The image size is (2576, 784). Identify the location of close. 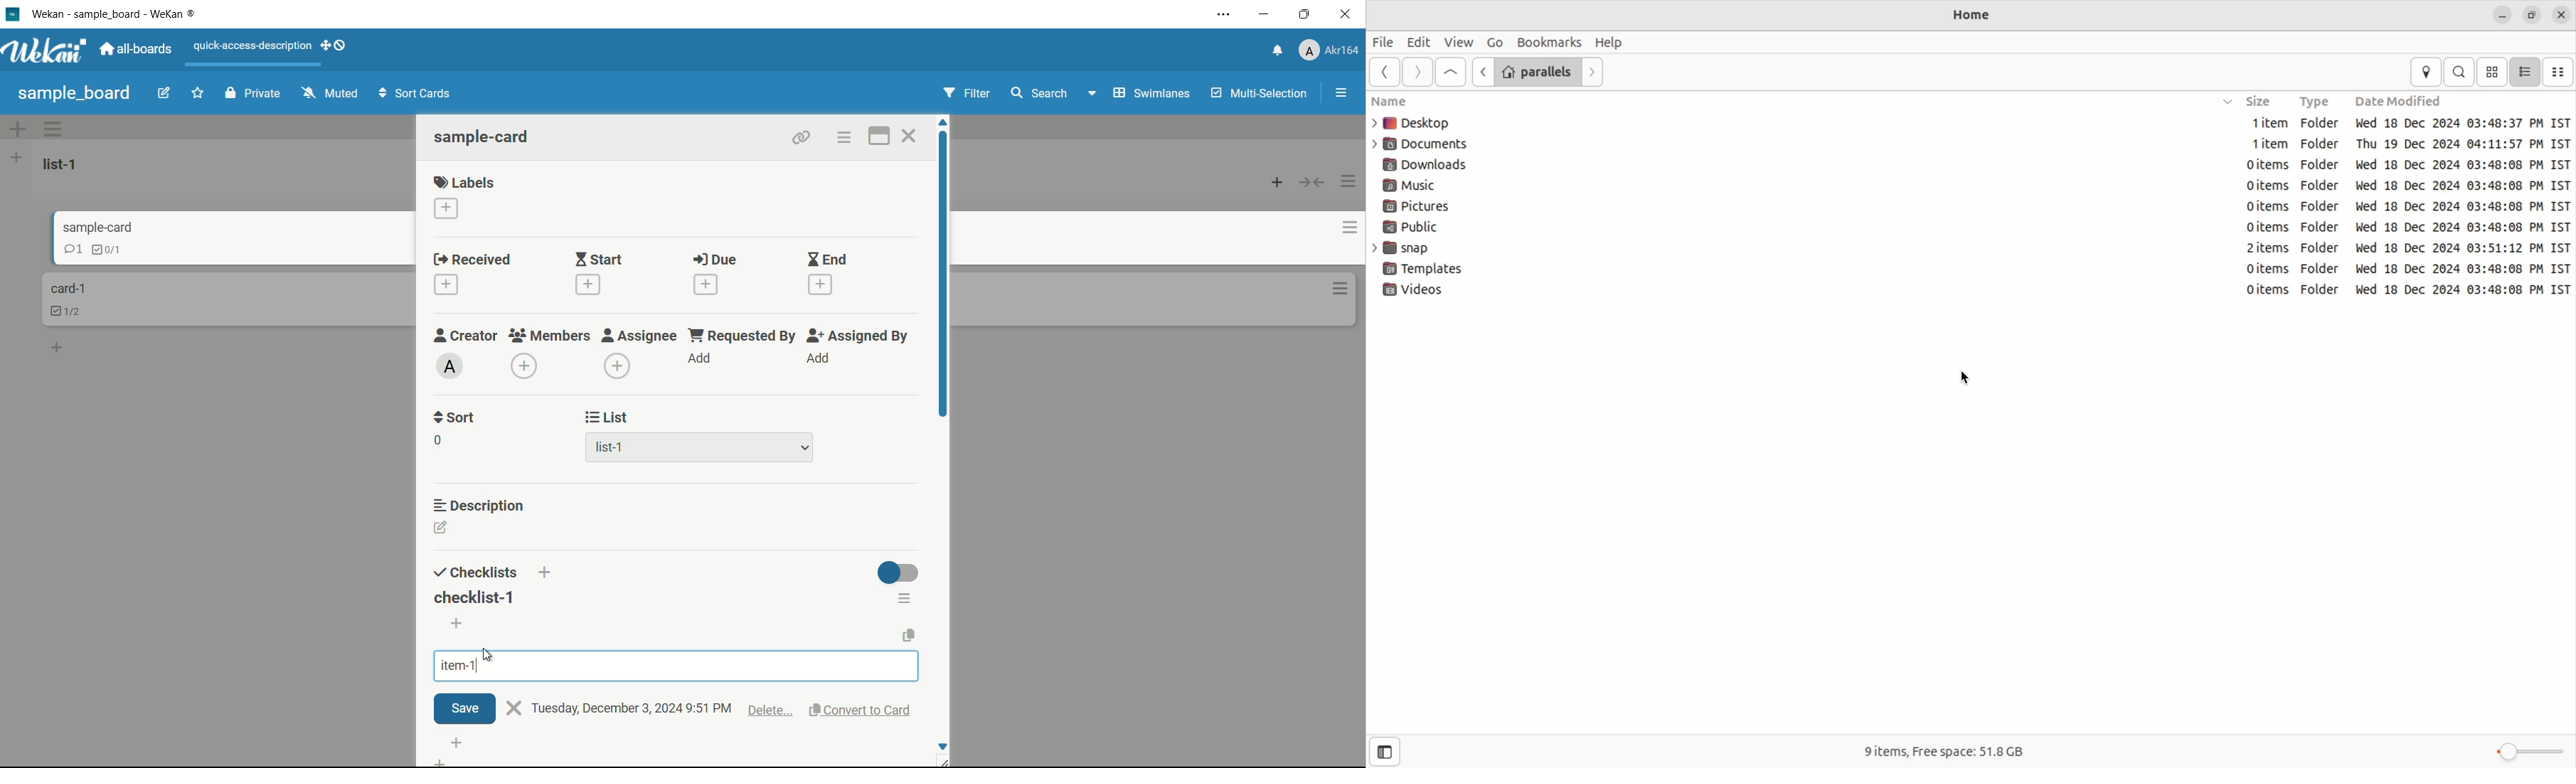
(514, 708).